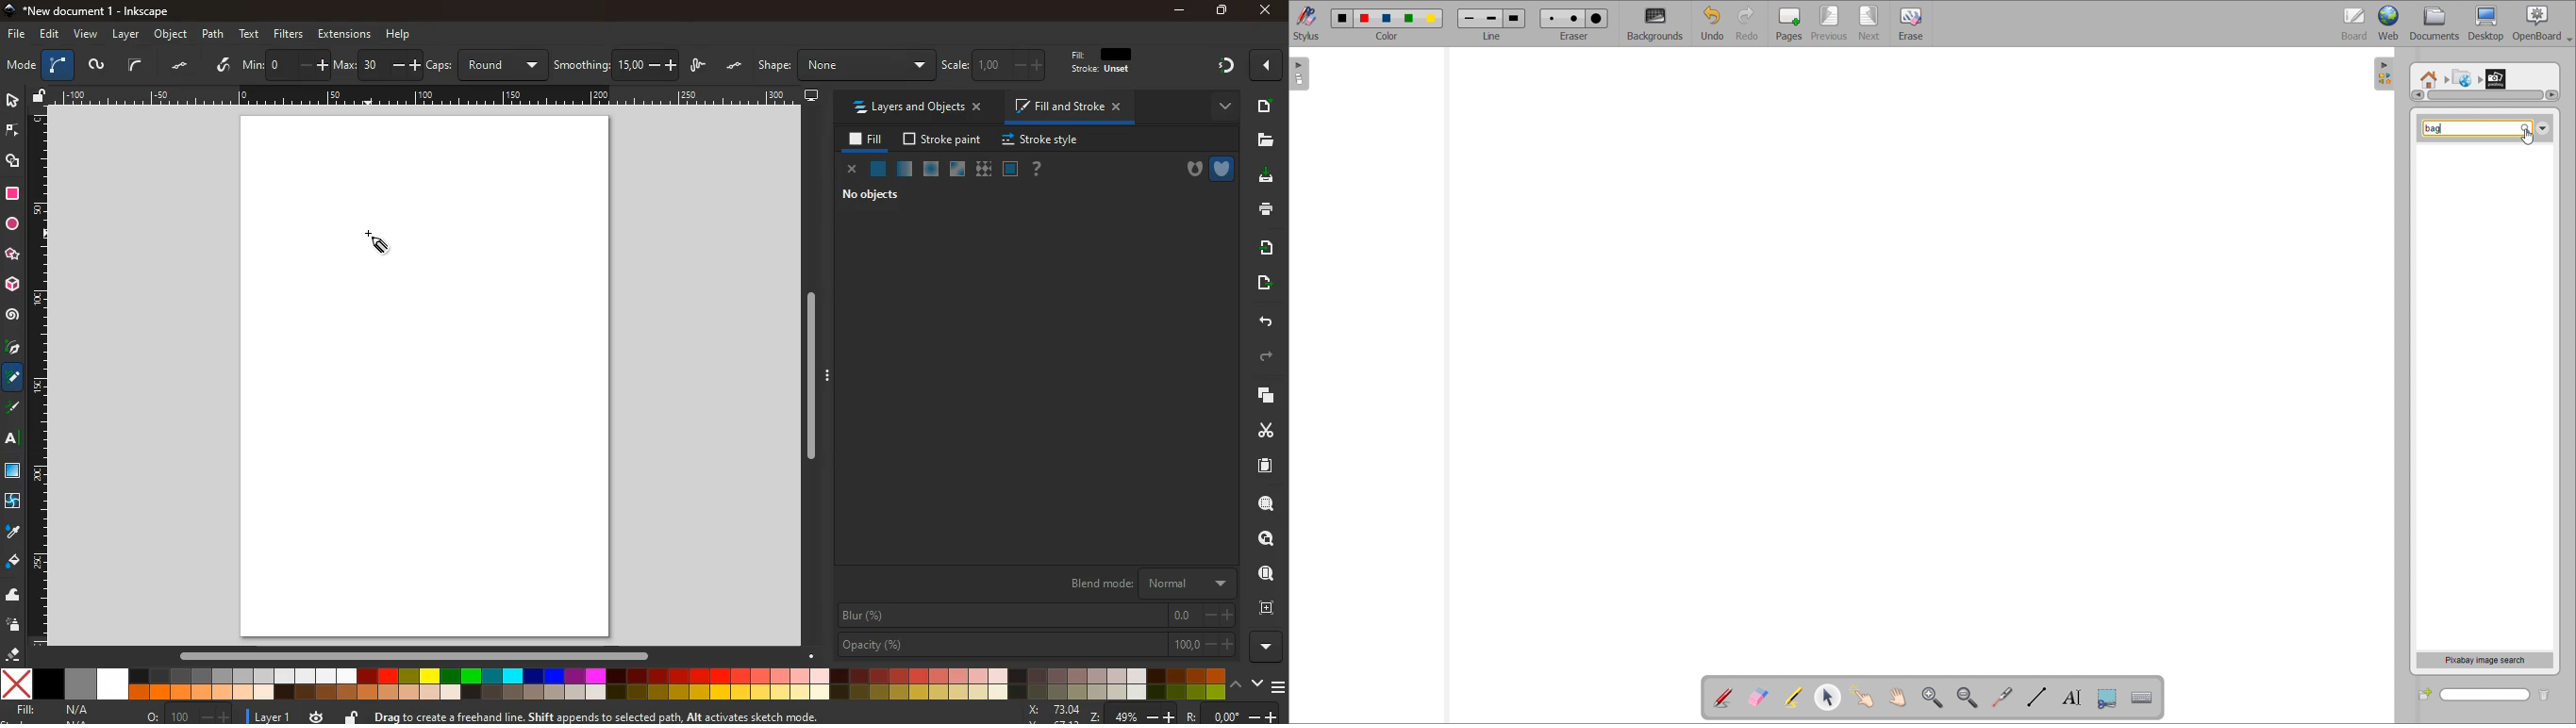 The image size is (2576, 728). Describe the element at coordinates (1038, 616) in the screenshot. I see `blur` at that location.